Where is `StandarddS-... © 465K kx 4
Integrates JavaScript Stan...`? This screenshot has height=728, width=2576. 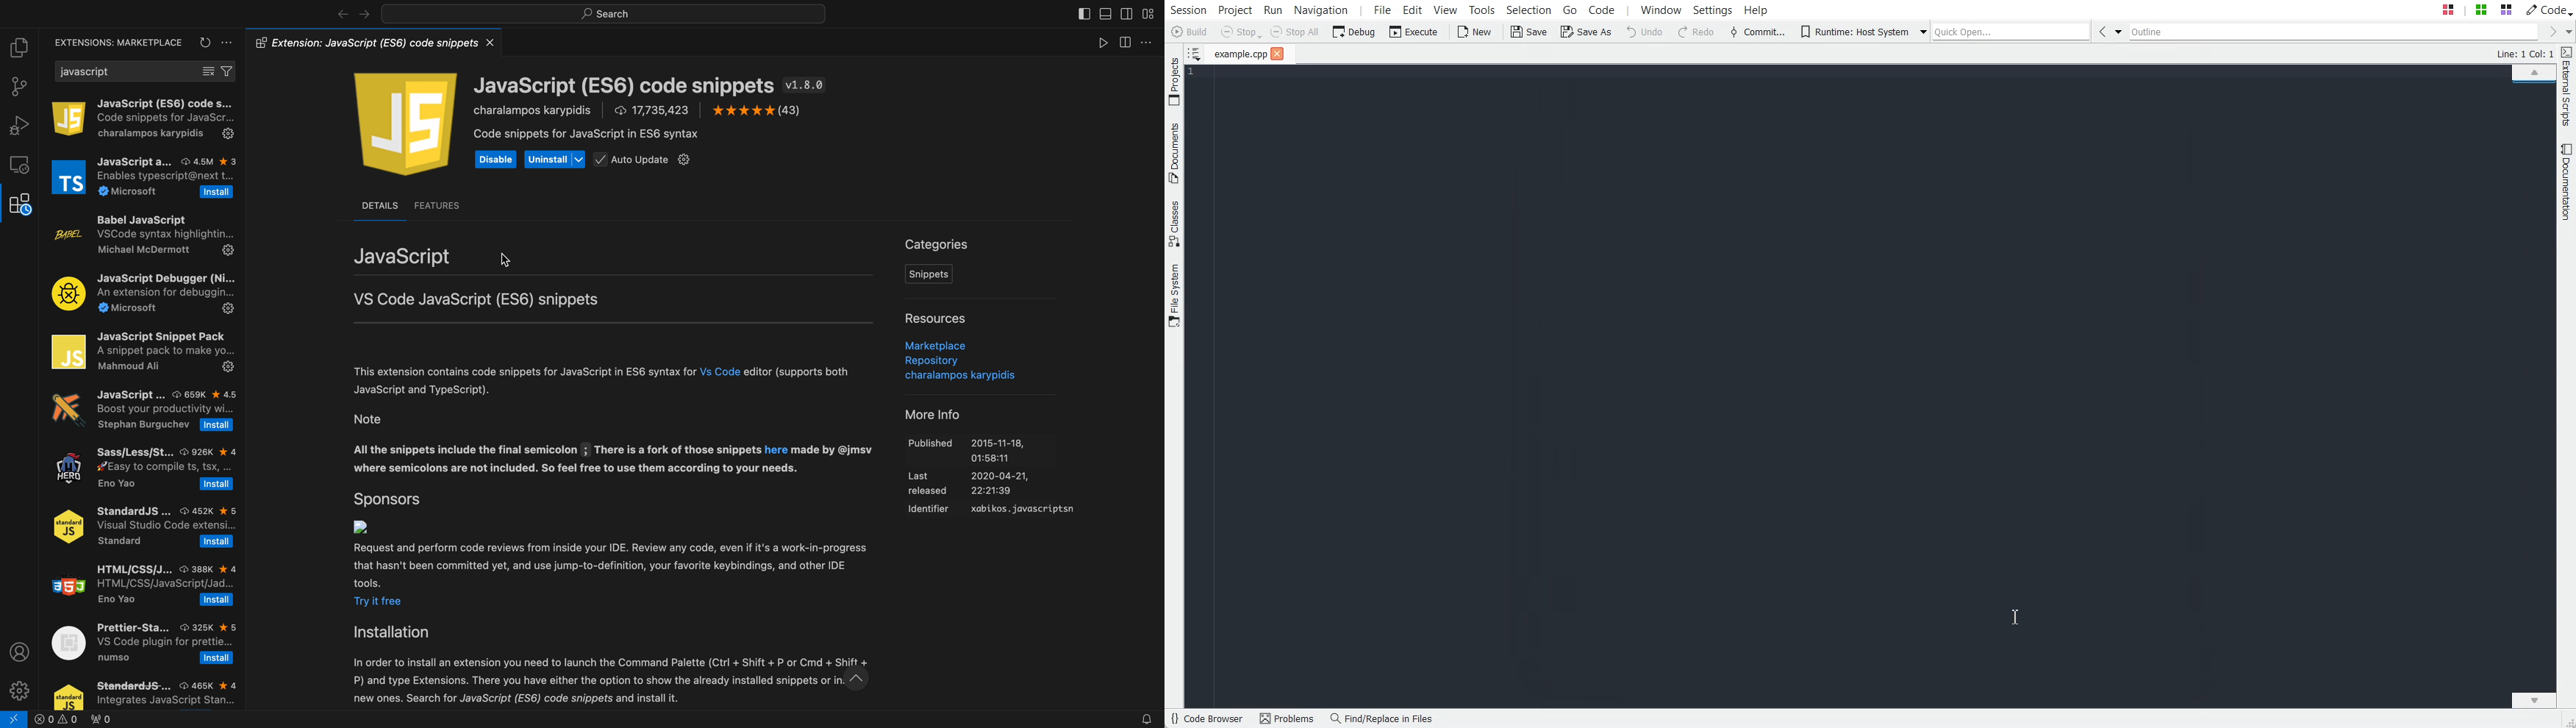
StandarddS-... © 465K kx 4
Integrates JavaScript Stan... is located at coordinates (144, 690).